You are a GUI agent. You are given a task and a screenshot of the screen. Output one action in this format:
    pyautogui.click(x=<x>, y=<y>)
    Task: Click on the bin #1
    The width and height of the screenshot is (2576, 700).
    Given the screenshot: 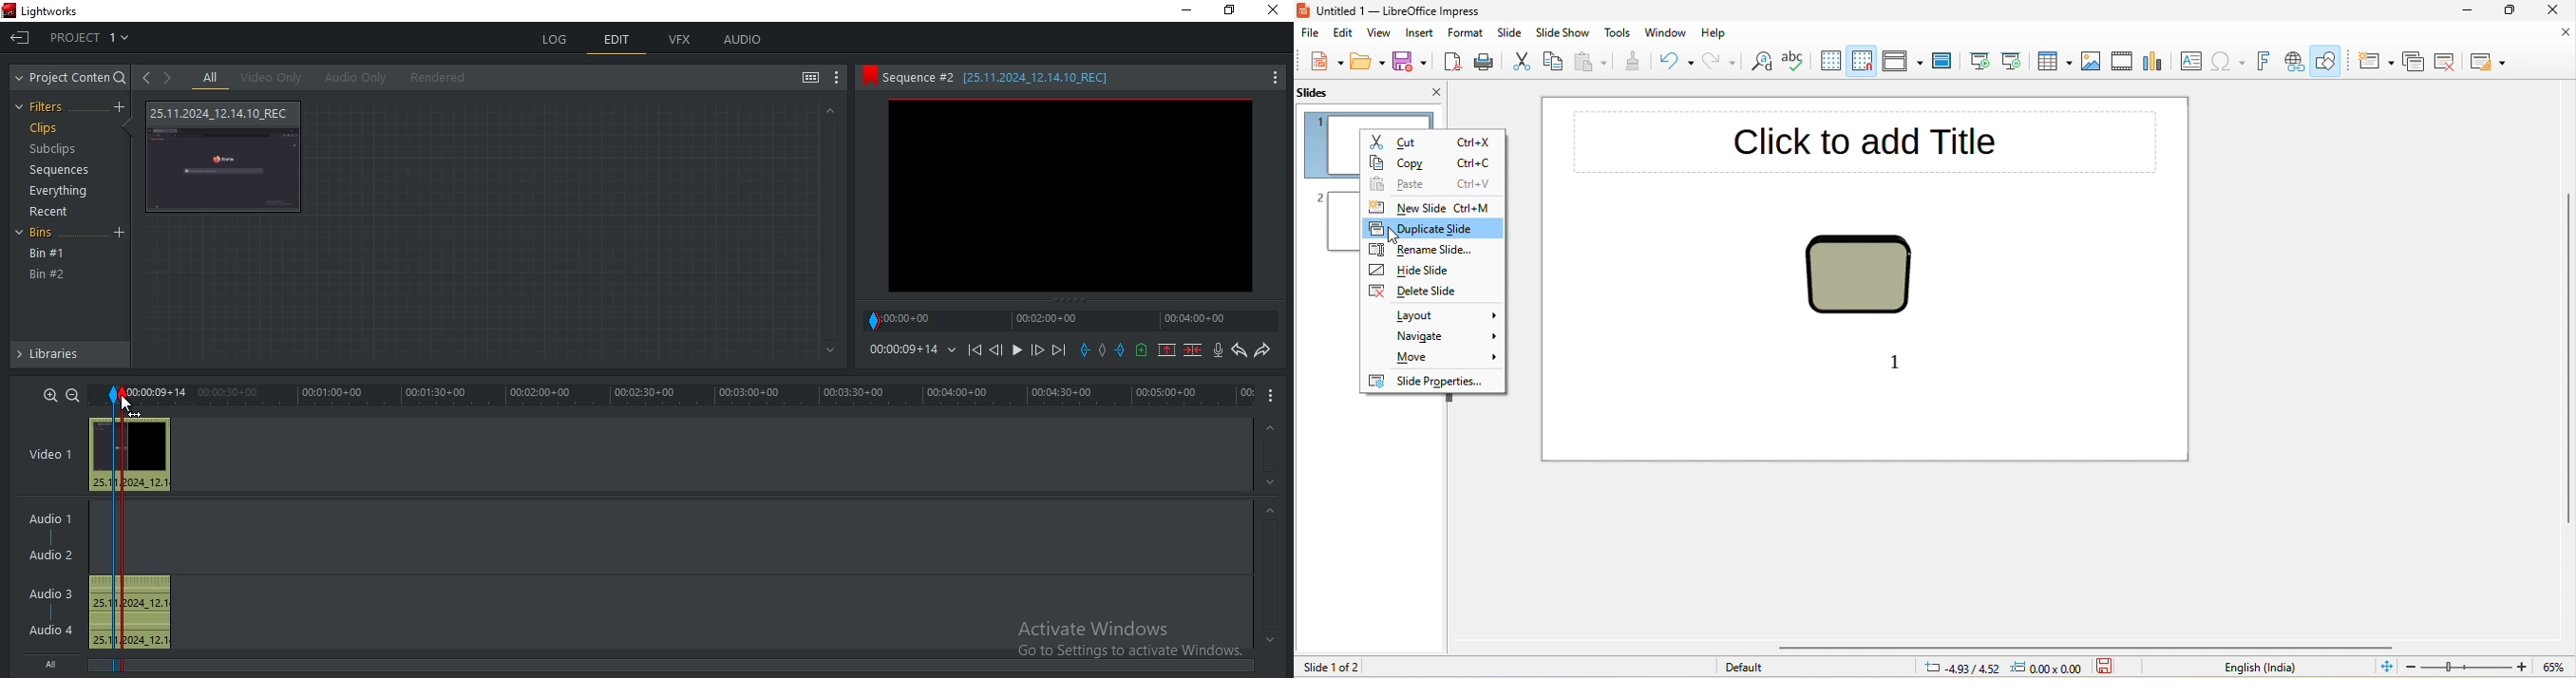 What is the action you would take?
    pyautogui.click(x=47, y=254)
    